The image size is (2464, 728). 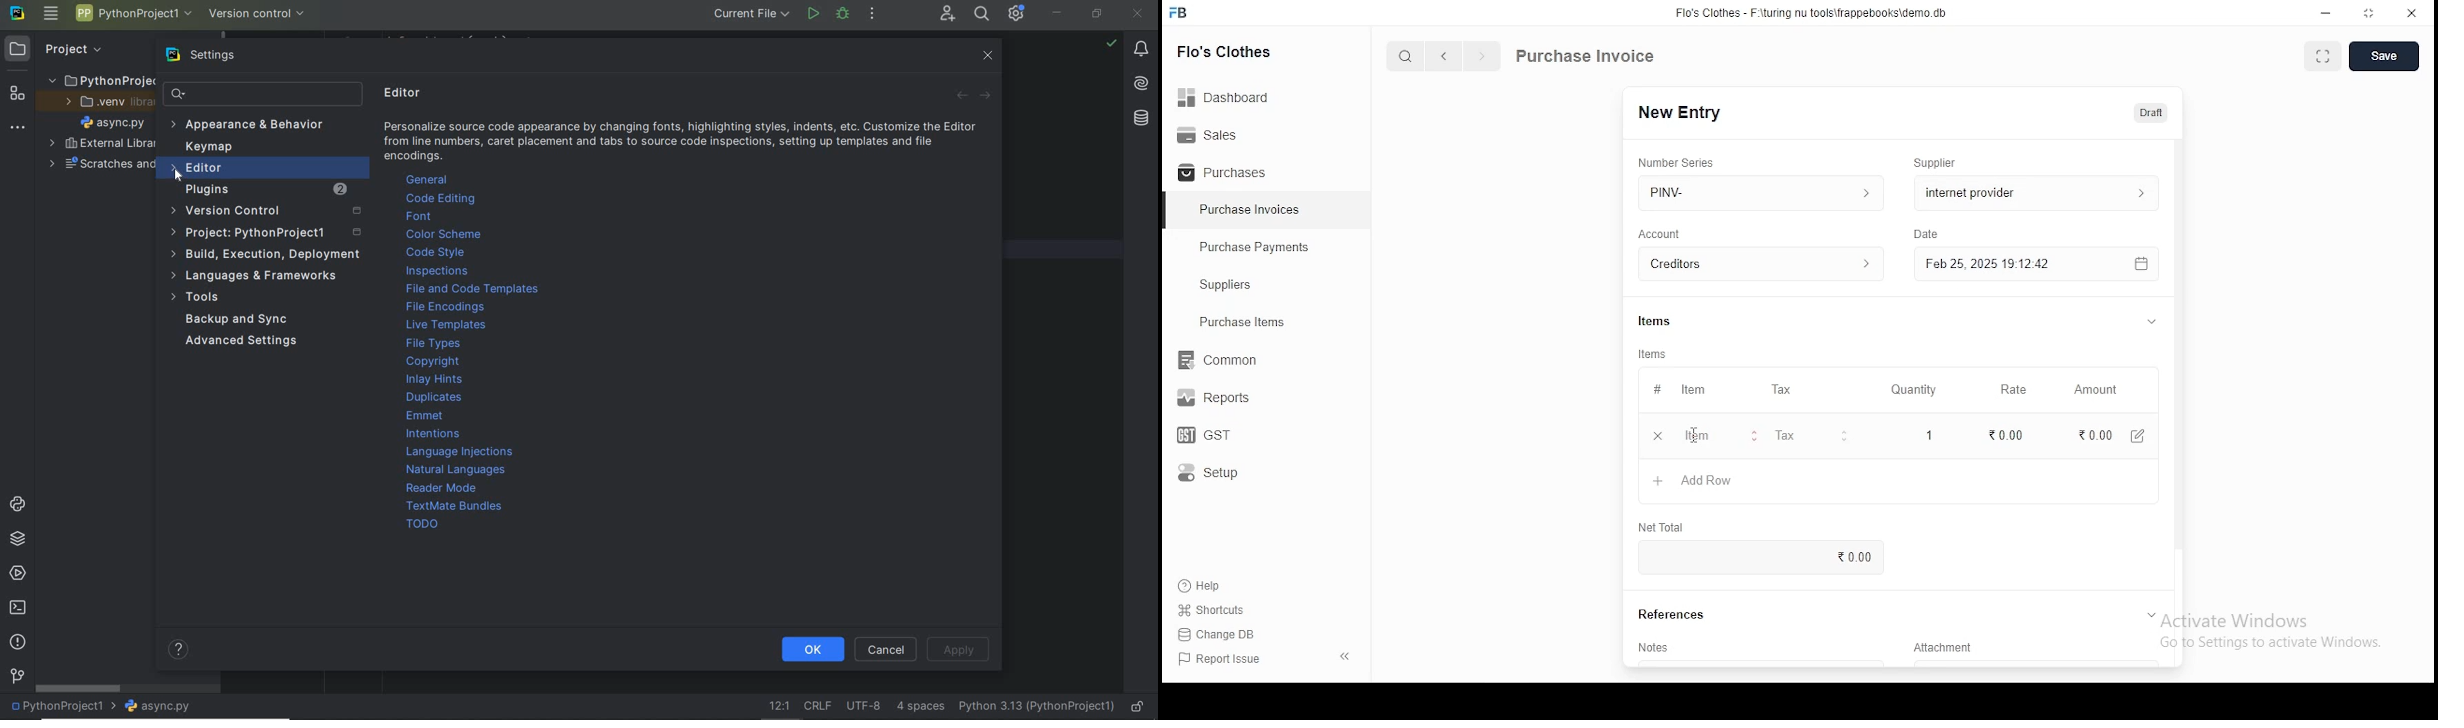 I want to click on purchase information, so click(x=1586, y=57).